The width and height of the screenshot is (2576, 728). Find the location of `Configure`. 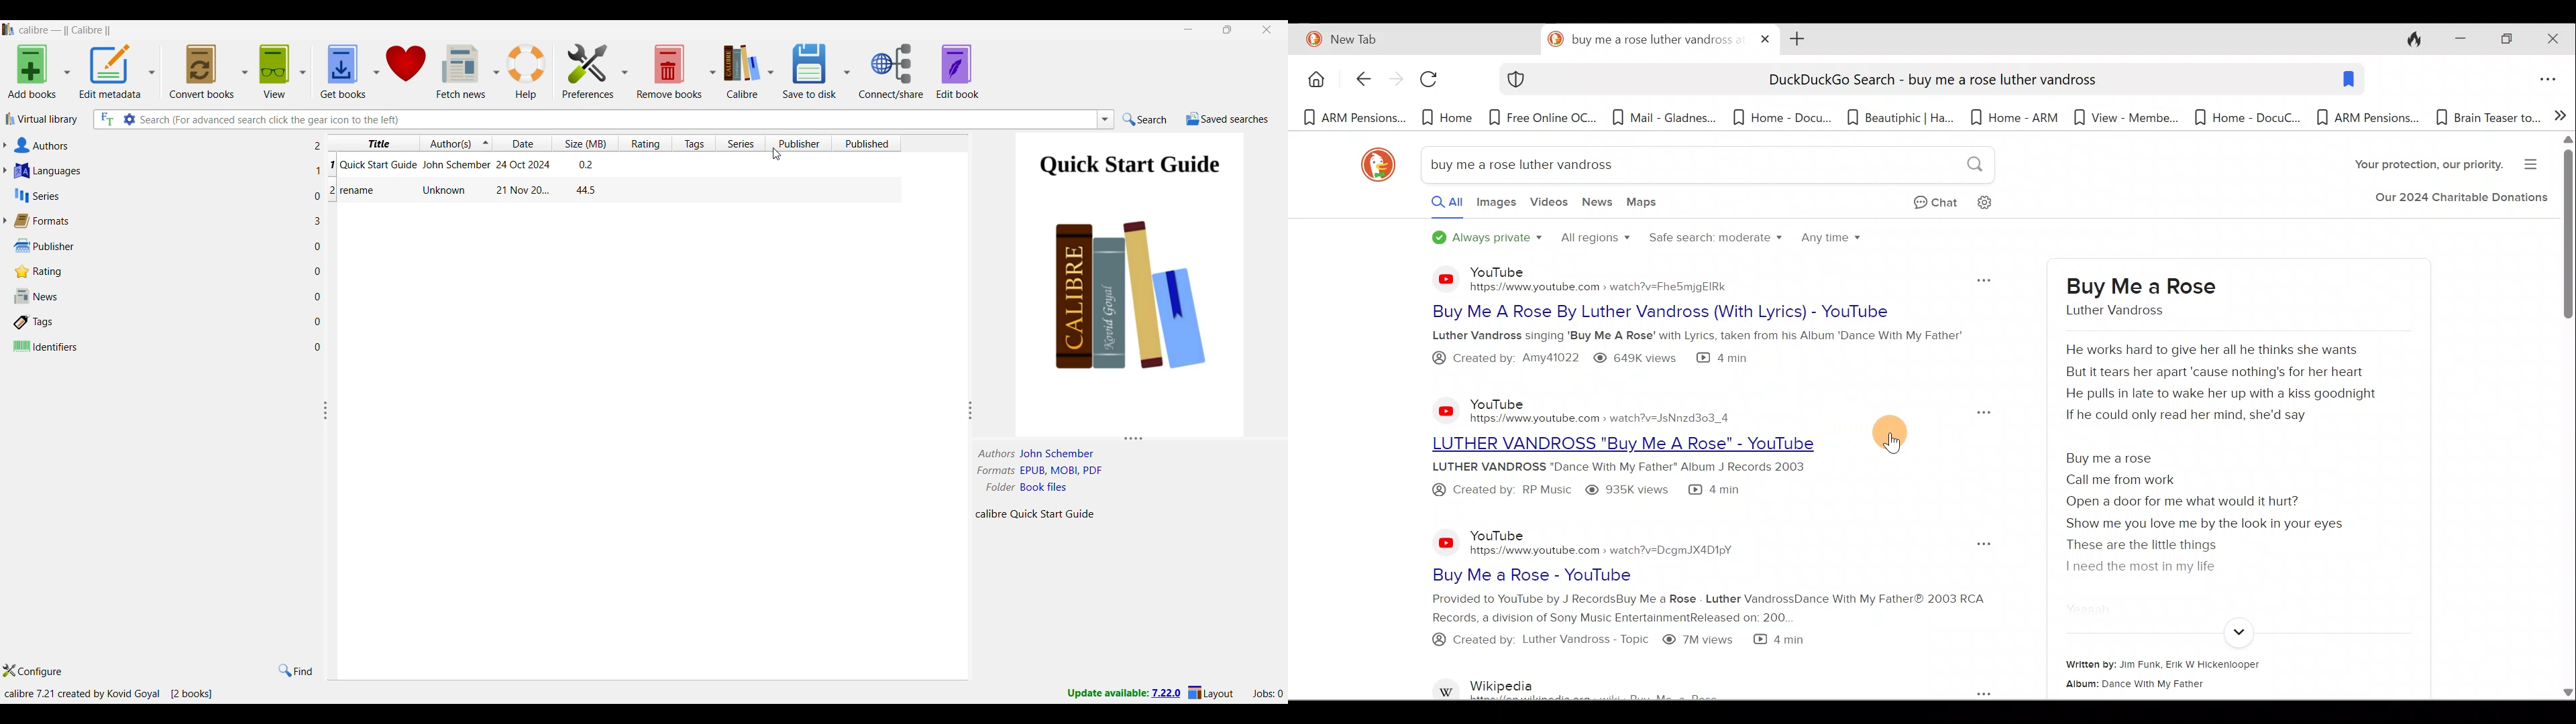

Configure is located at coordinates (33, 670).